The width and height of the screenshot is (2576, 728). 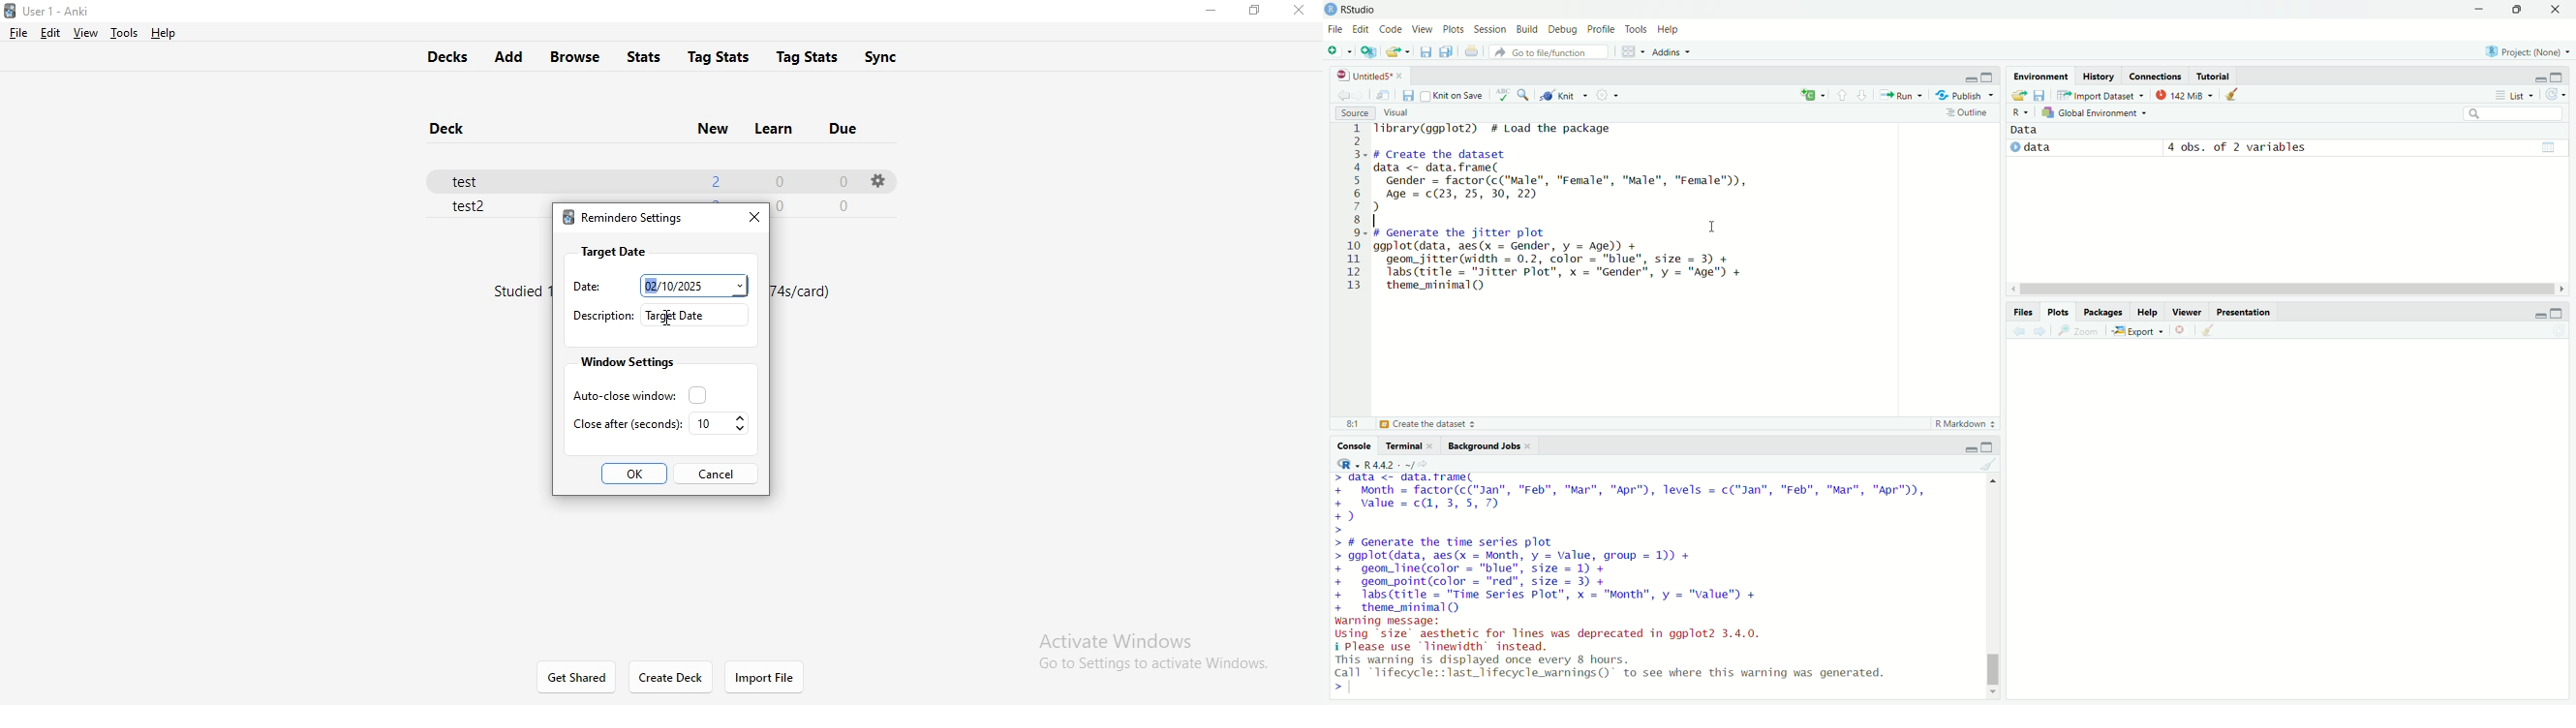 What do you see at coordinates (2018, 95) in the screenshot?
I see `load workspace` at bounding box center [2018, 95].